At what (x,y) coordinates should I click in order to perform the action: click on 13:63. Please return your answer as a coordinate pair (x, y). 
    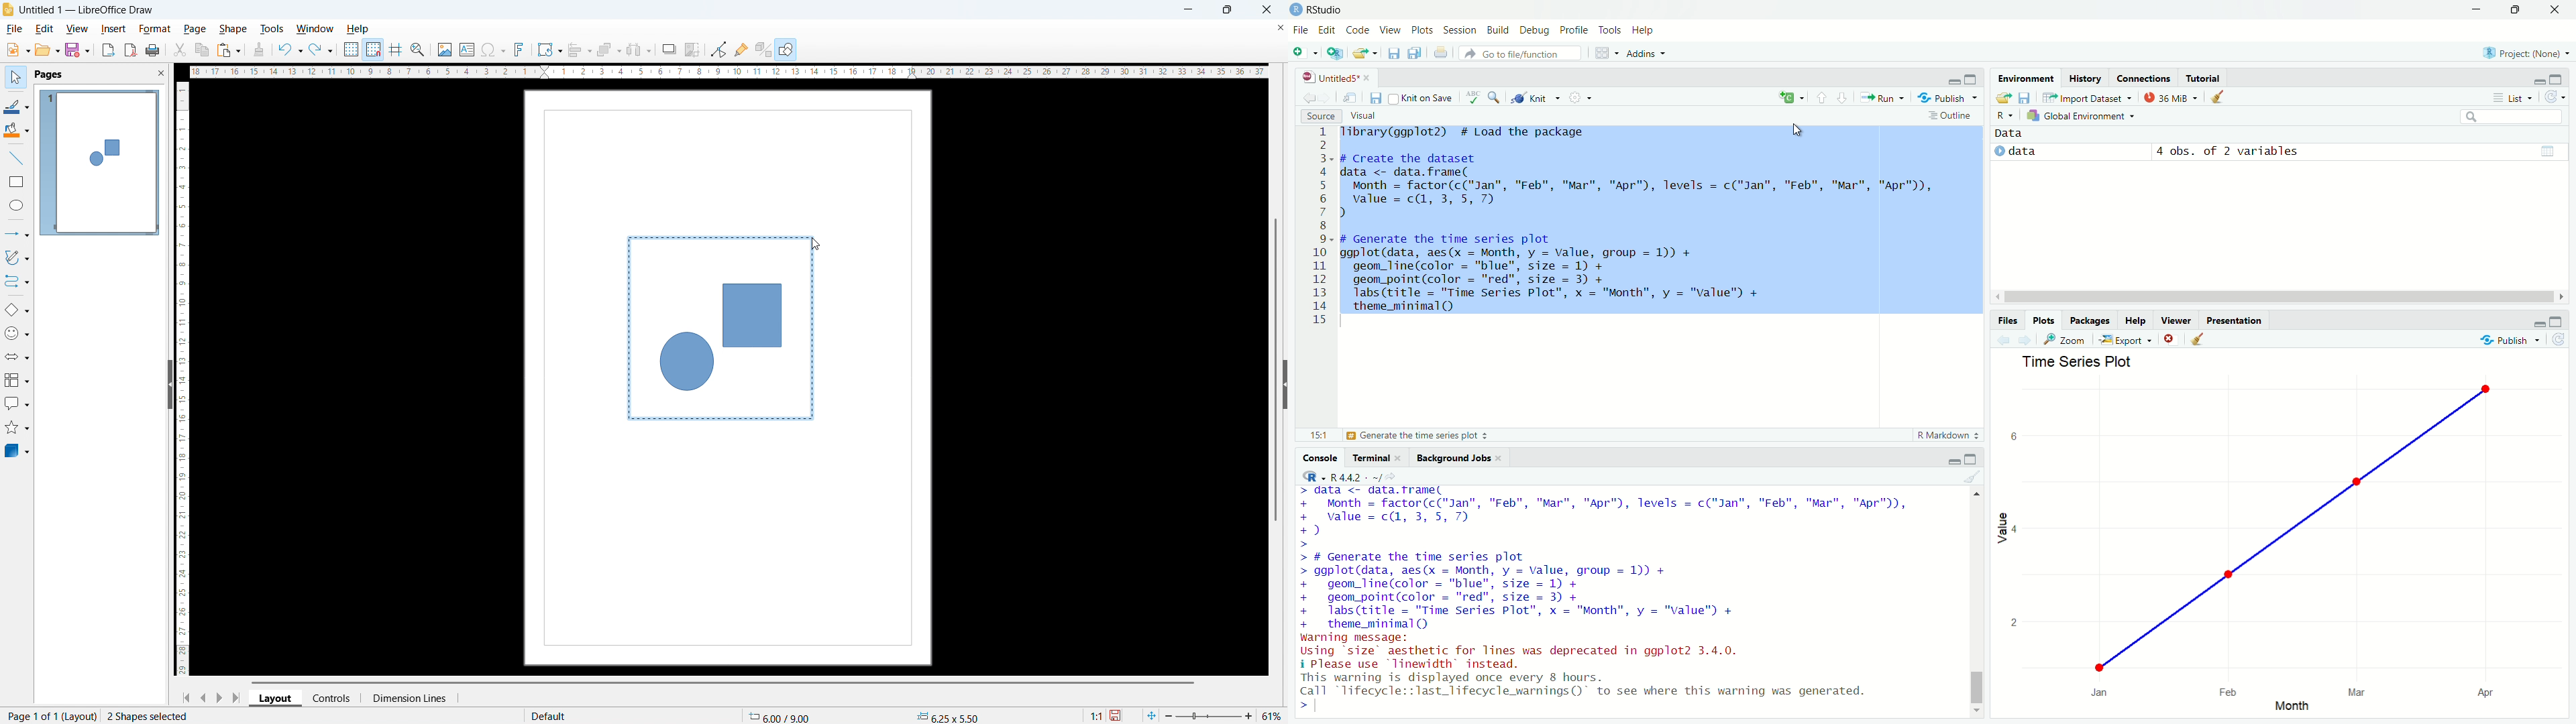
    Looking at the image, I should click on (1312, 435).